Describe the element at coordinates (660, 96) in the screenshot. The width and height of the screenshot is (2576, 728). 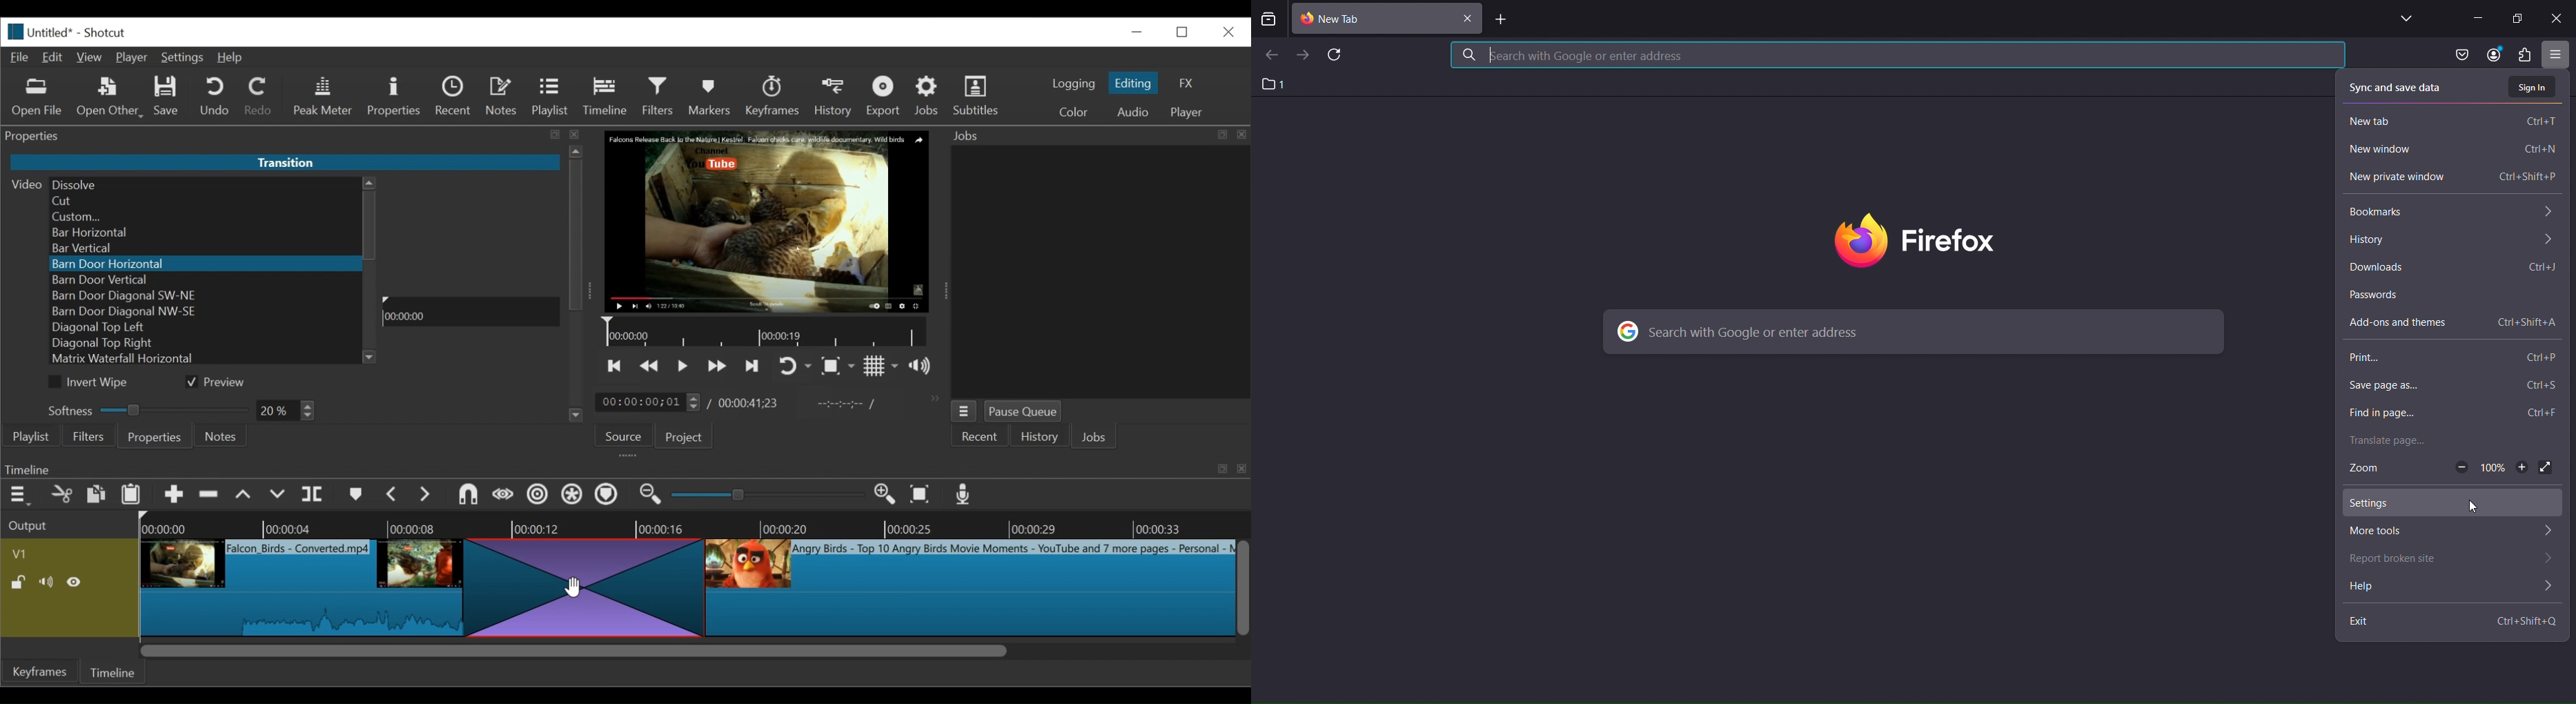
I see `Filters` at that location.